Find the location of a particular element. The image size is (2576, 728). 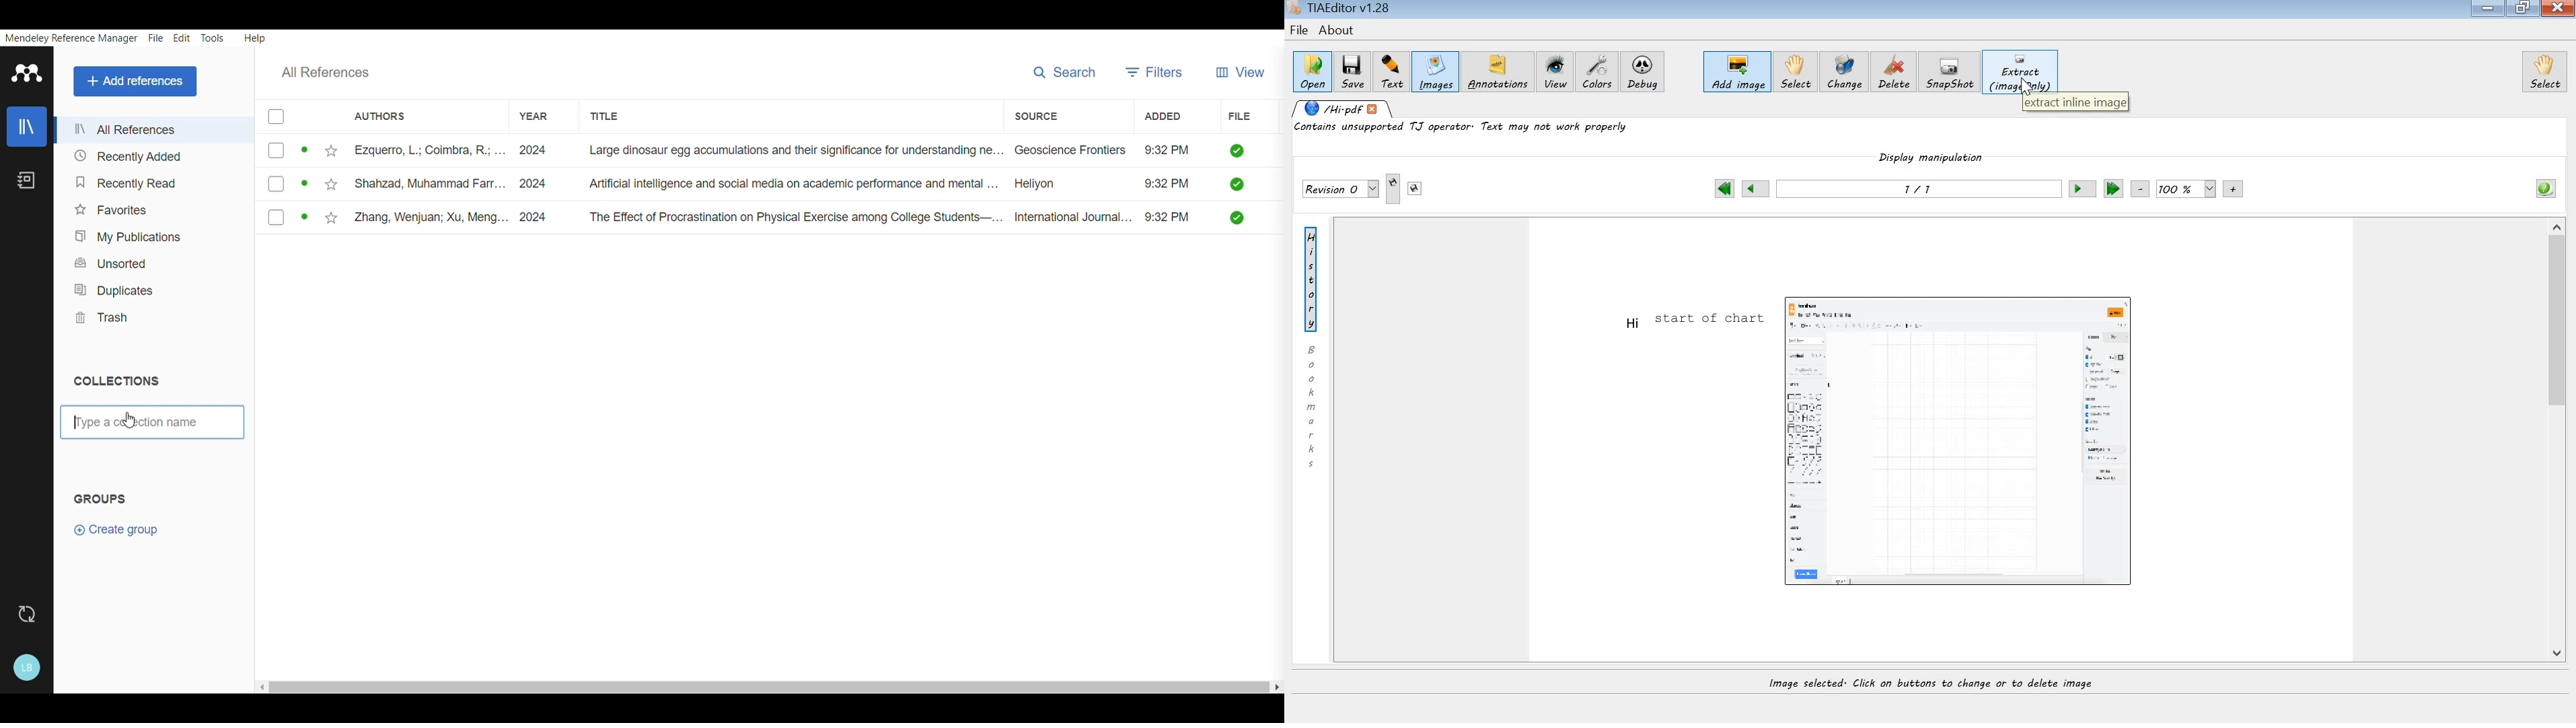

Favorites is located at coordinates (114, 207).